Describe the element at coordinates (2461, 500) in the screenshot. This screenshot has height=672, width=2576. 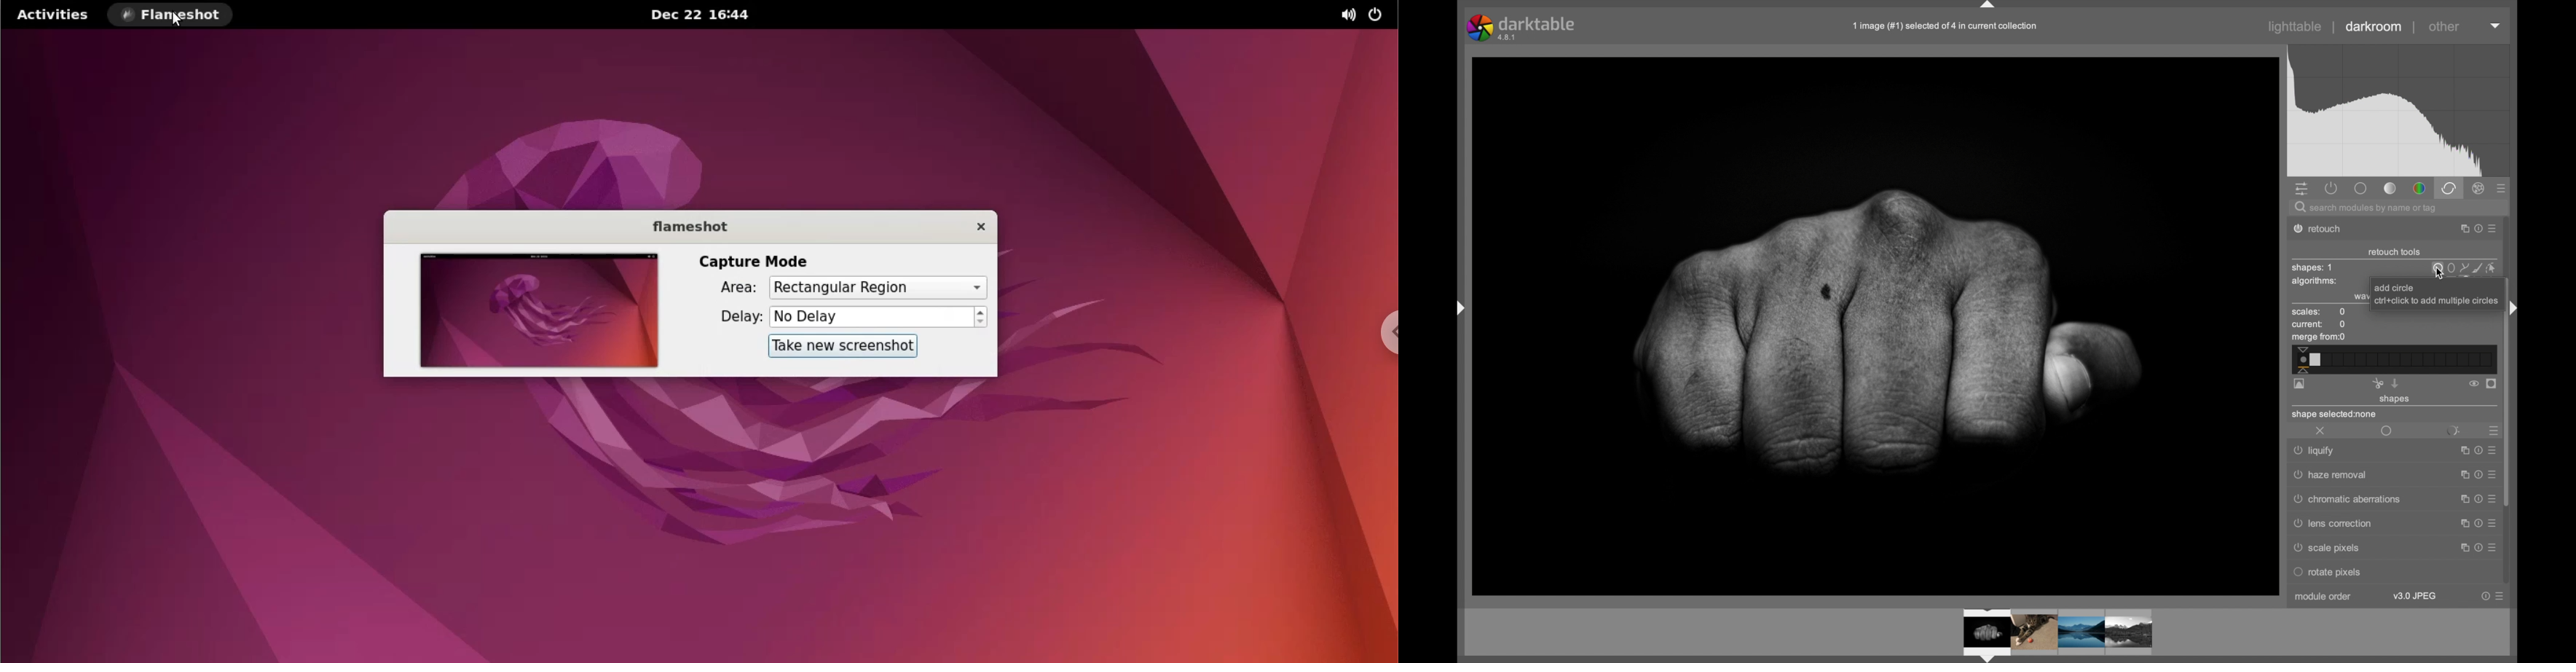
I see `maximize` at that location.